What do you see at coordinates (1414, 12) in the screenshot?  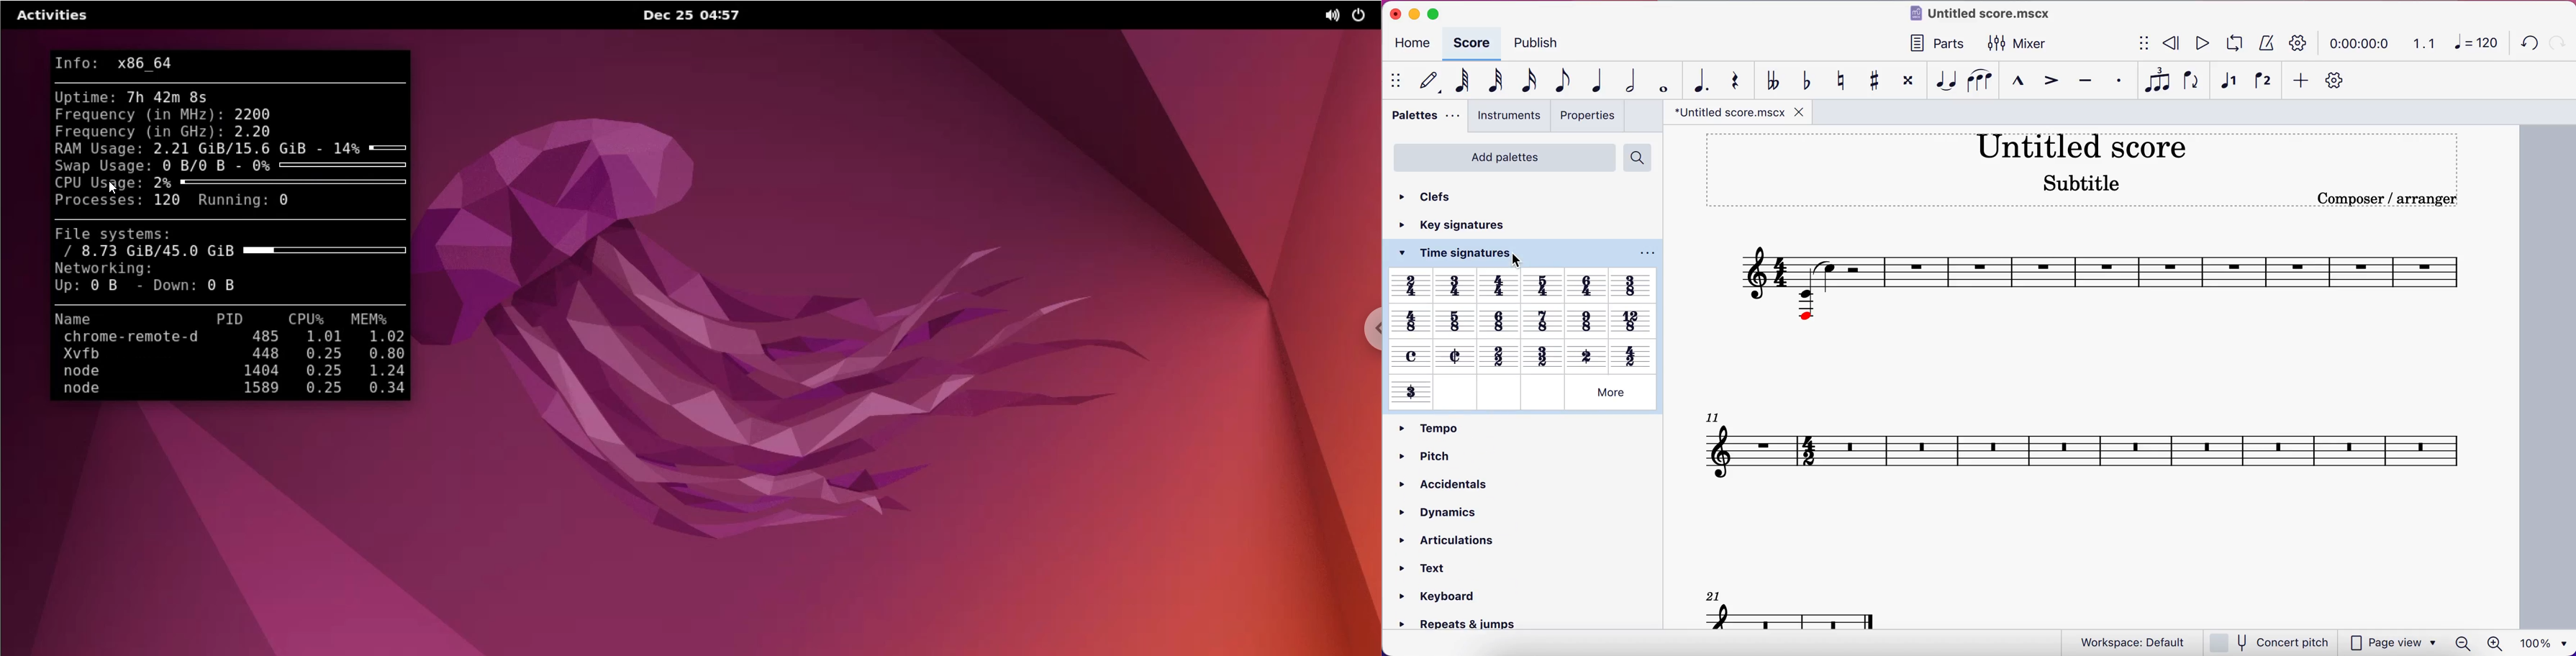 I see `minimize` at bounding box center [1414, 12].